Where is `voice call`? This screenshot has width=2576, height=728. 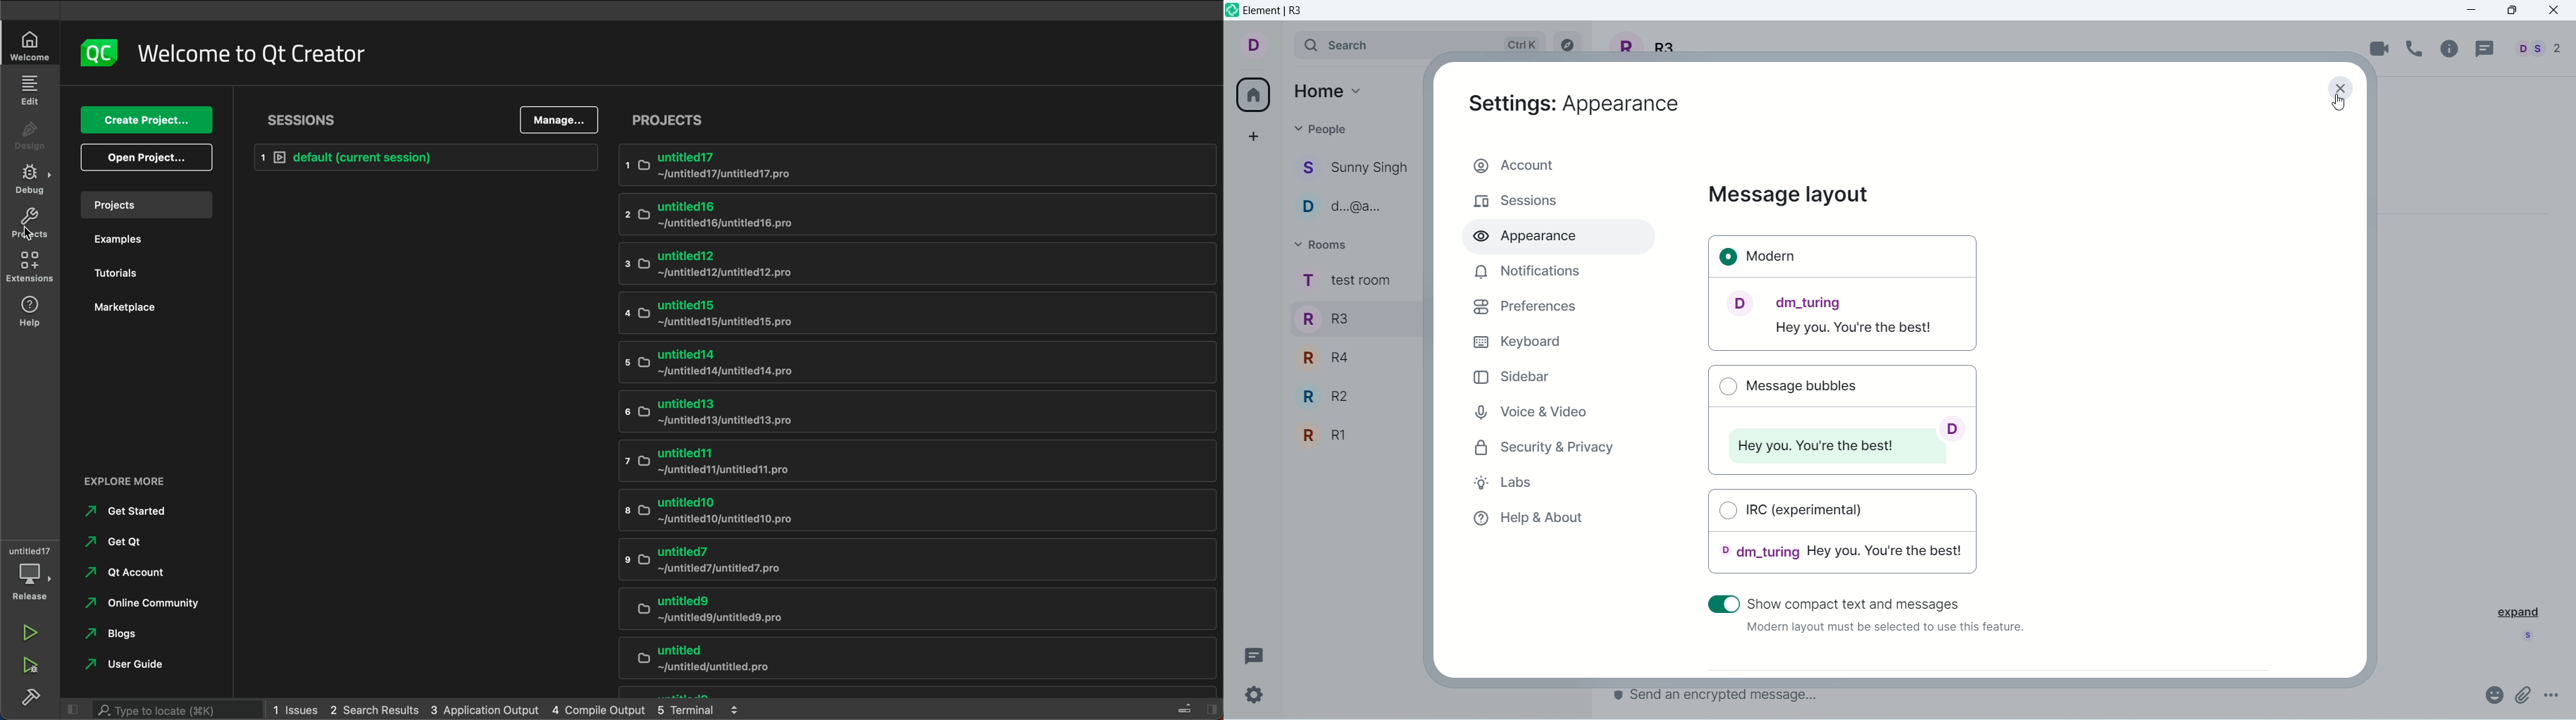
voice call is located at coordinates (2418, 49).